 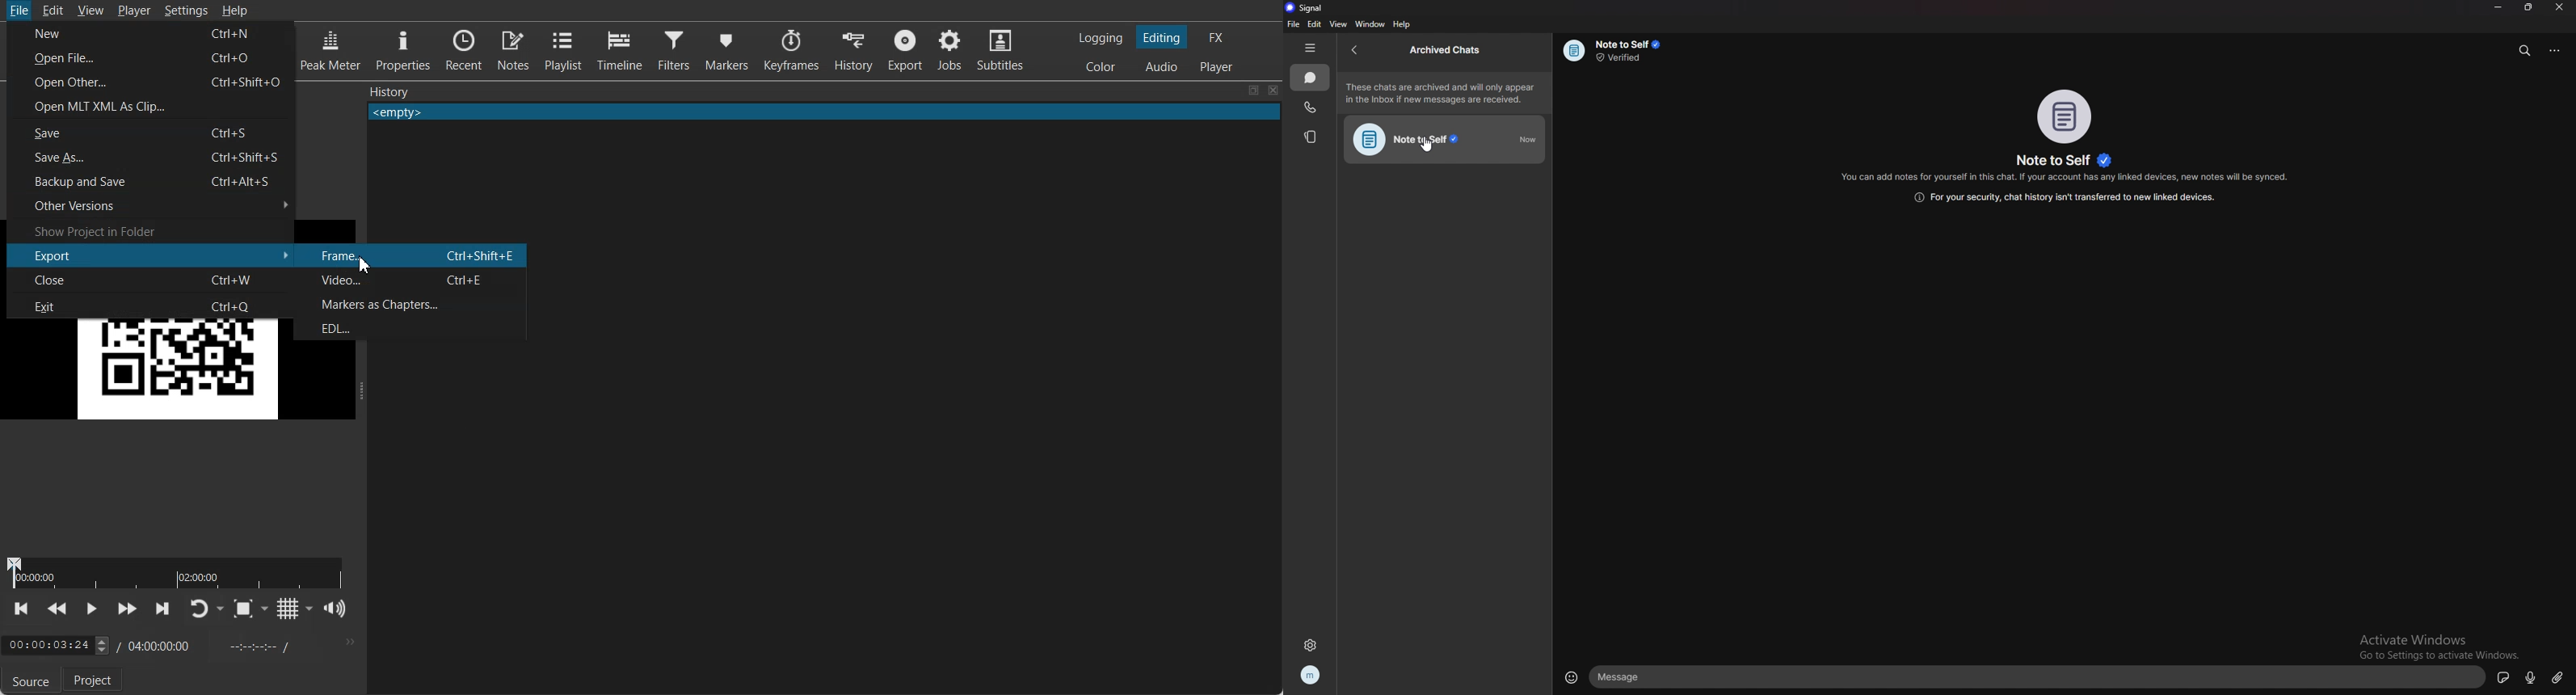 I want to click on Close, so click(x=98, y=280).